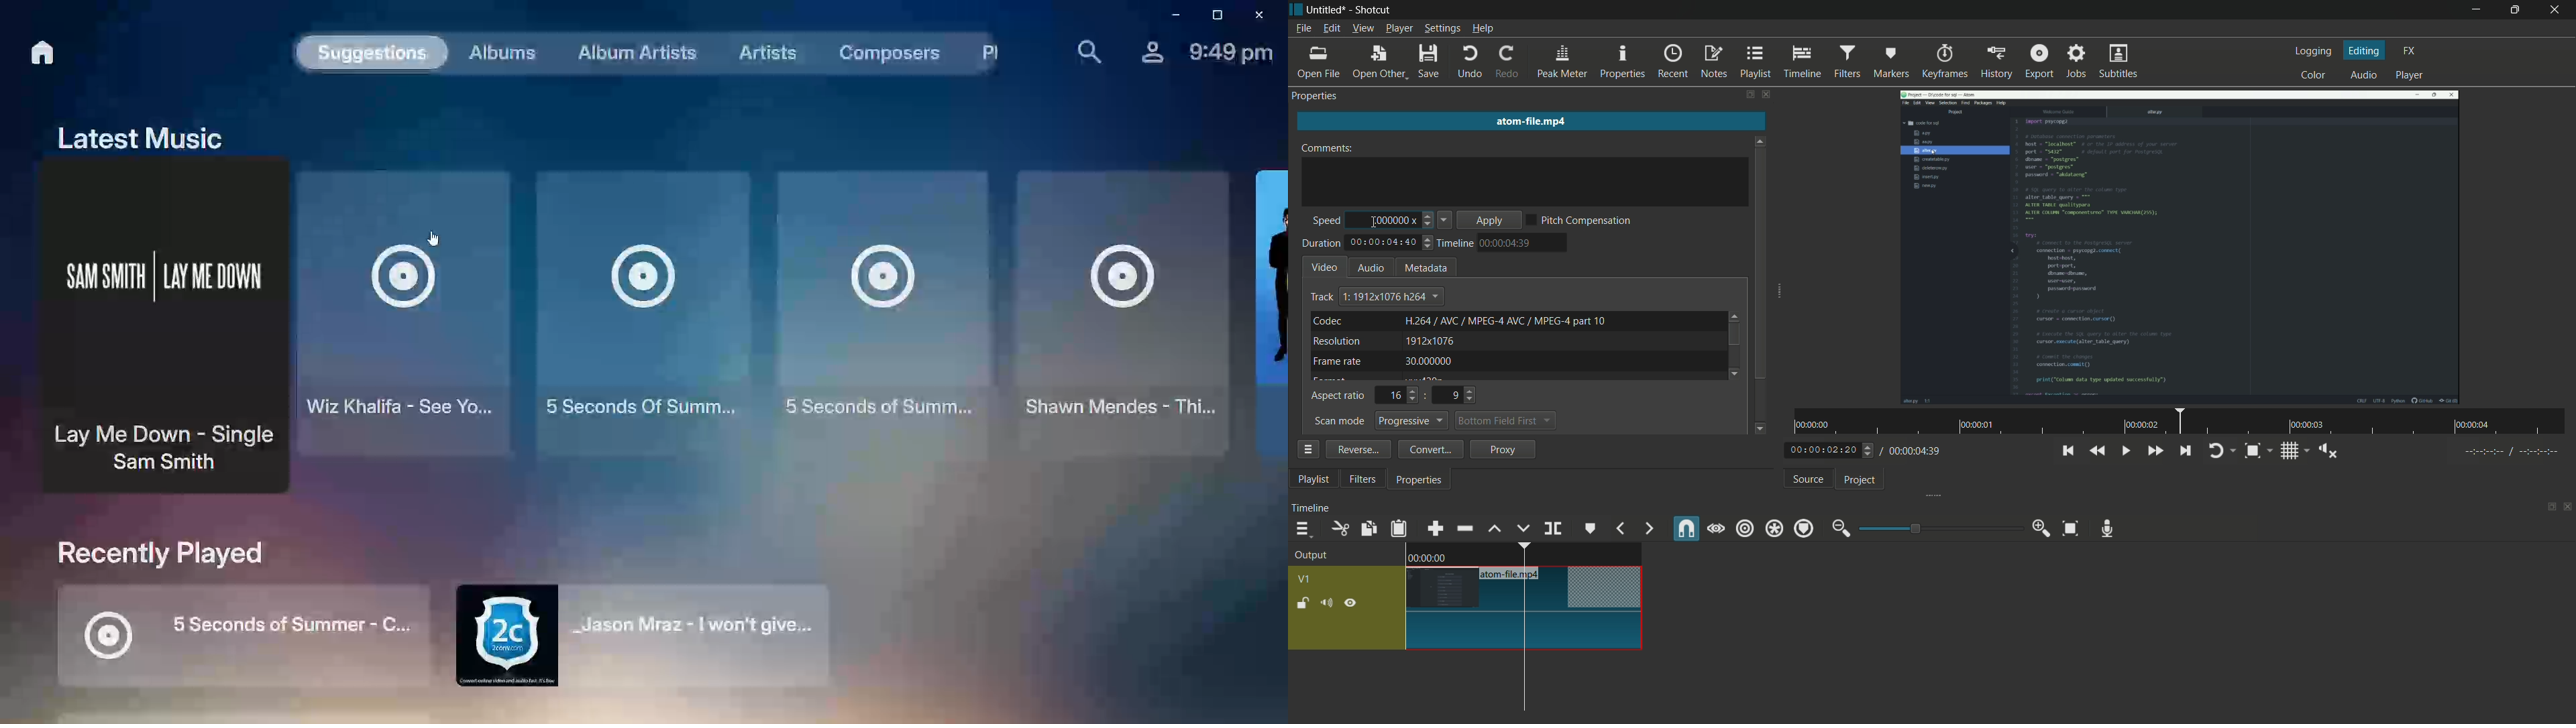 The image size is (2576, 728). I want to click on redo, so click(1508, 62).